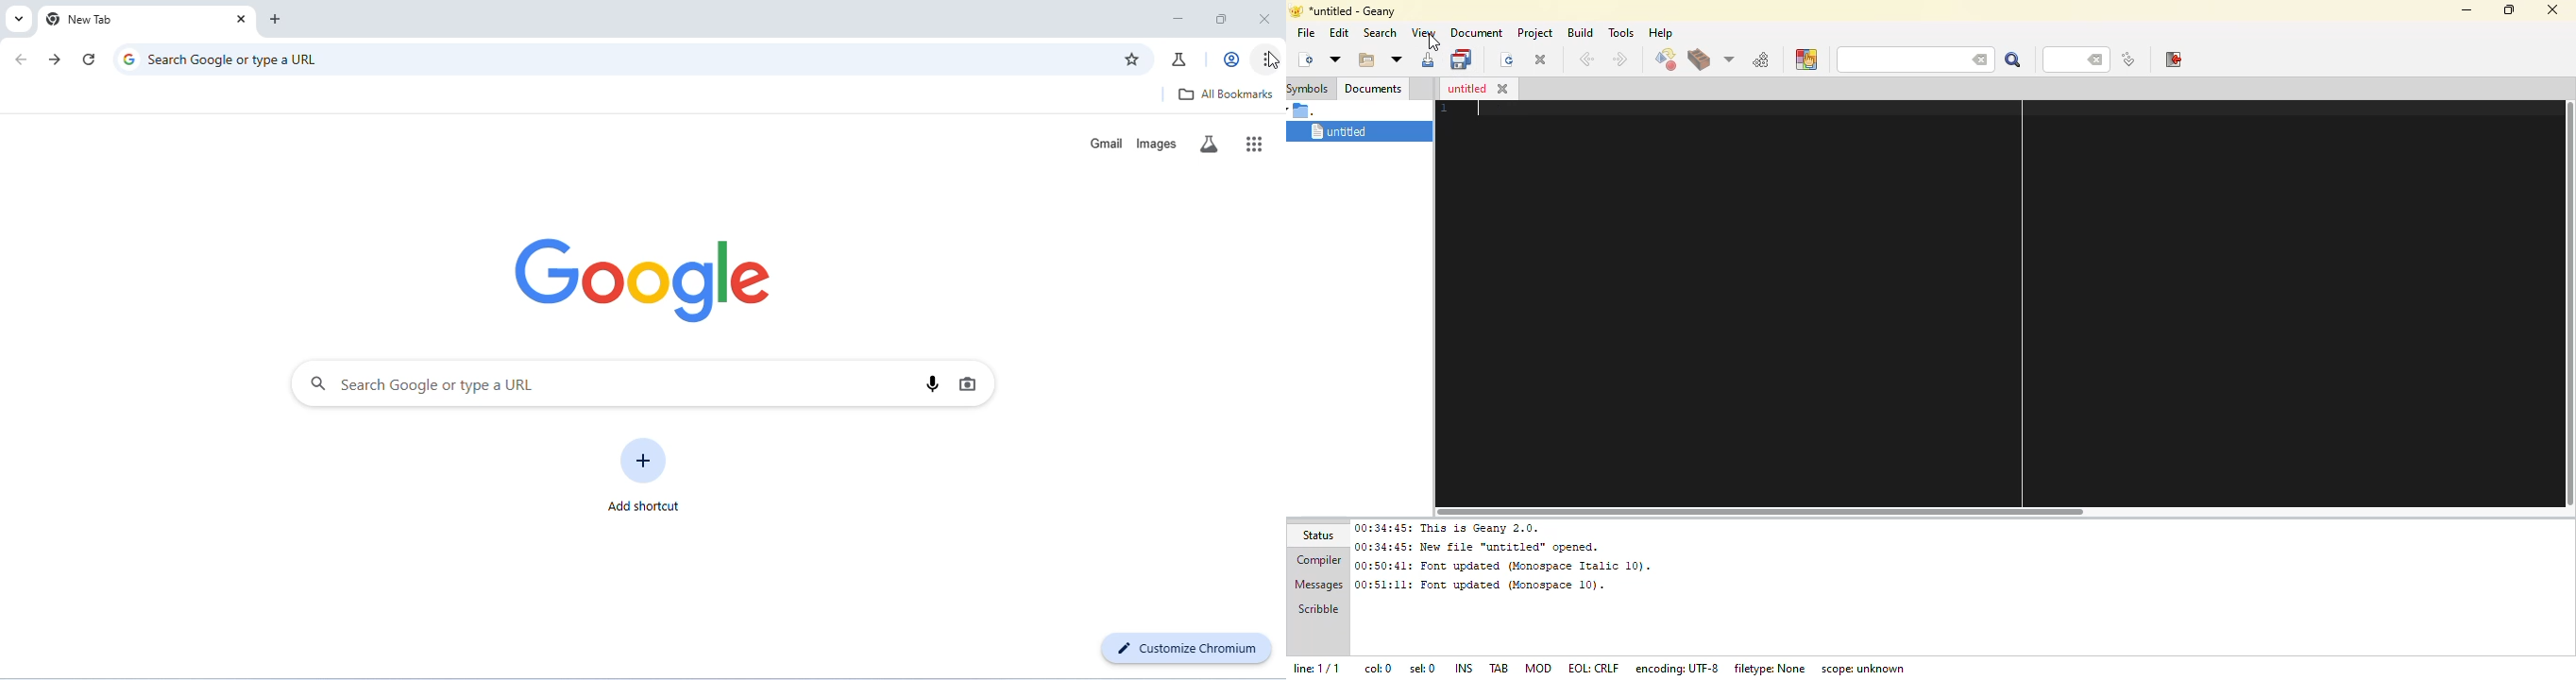  Describe the element at coordinates (1177, 18) in the screenshot. I see `minimize` at that location.